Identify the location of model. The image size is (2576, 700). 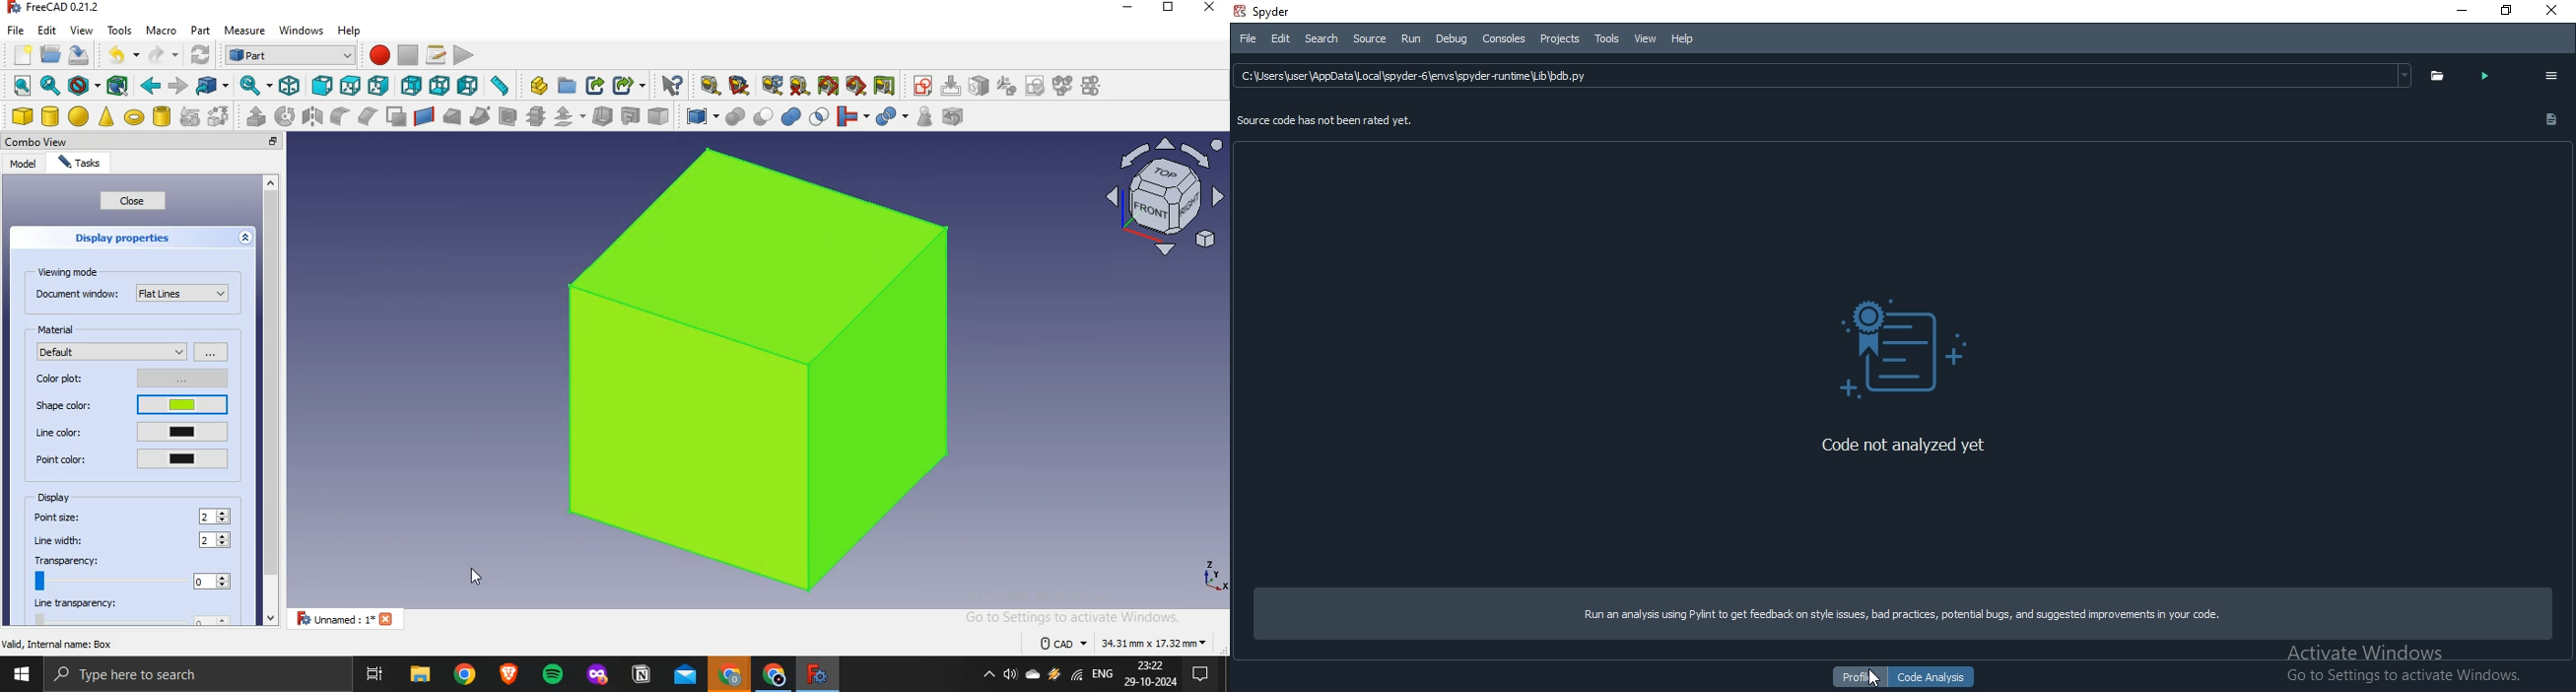
(23, 159).